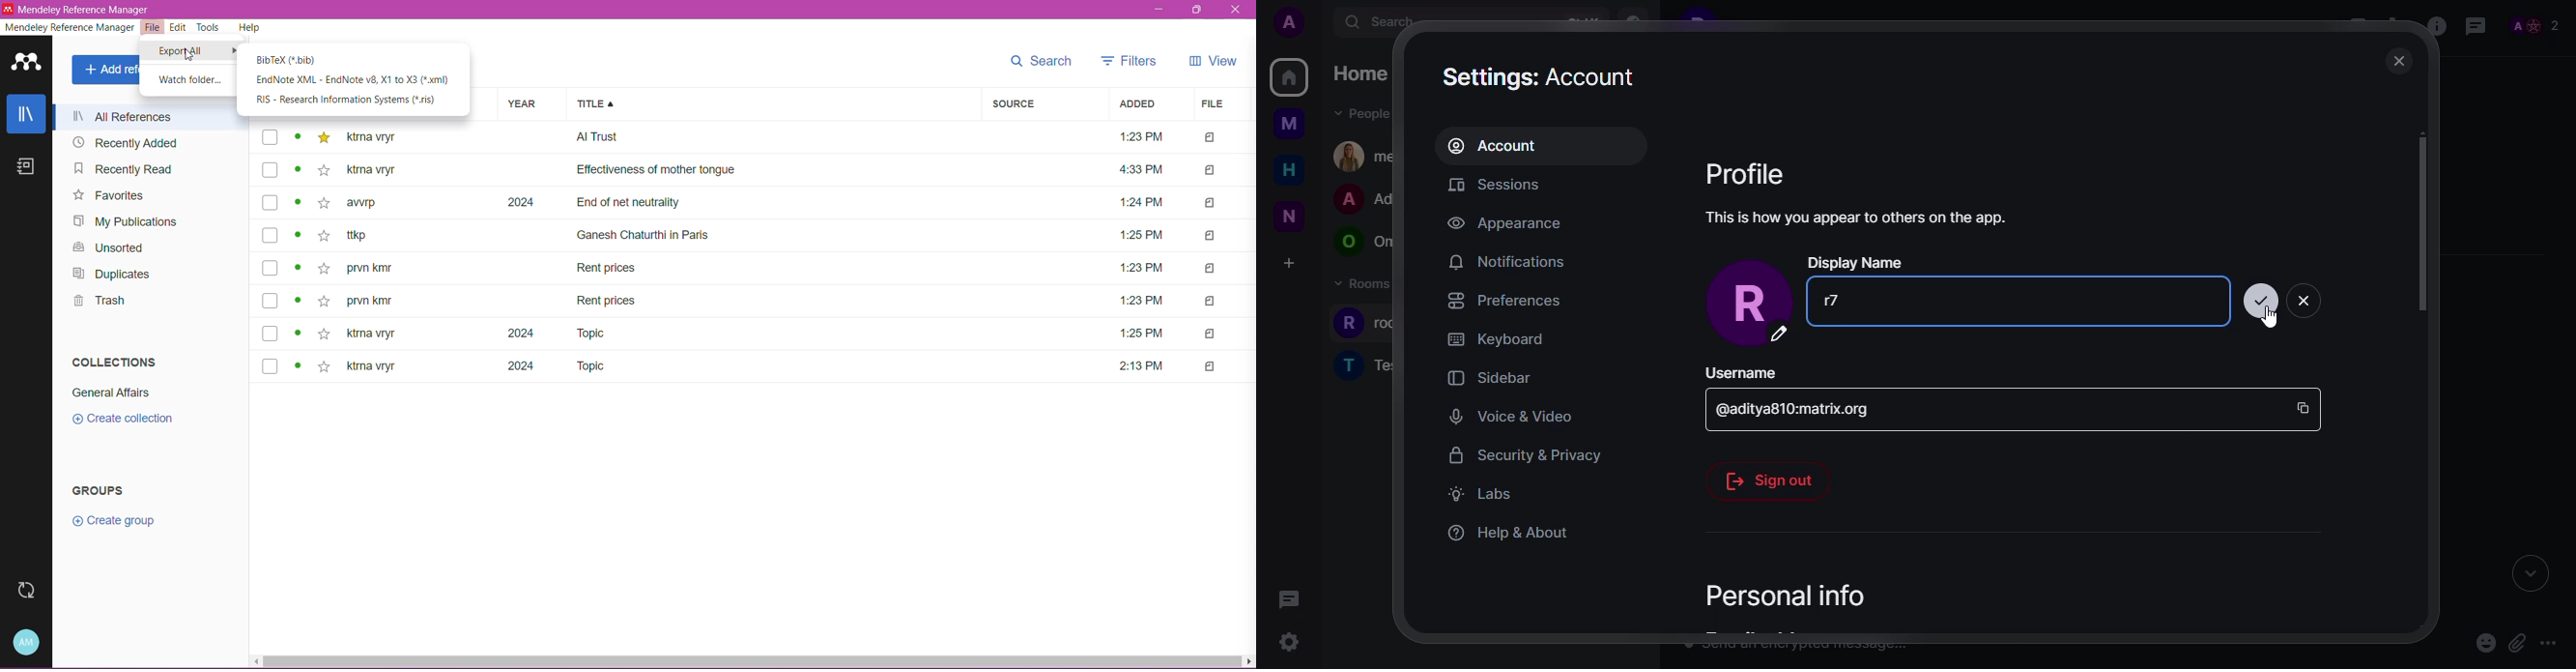 The width and height of the screenshot is (2576, 672). I want to click on Export All, so click(182, 52).